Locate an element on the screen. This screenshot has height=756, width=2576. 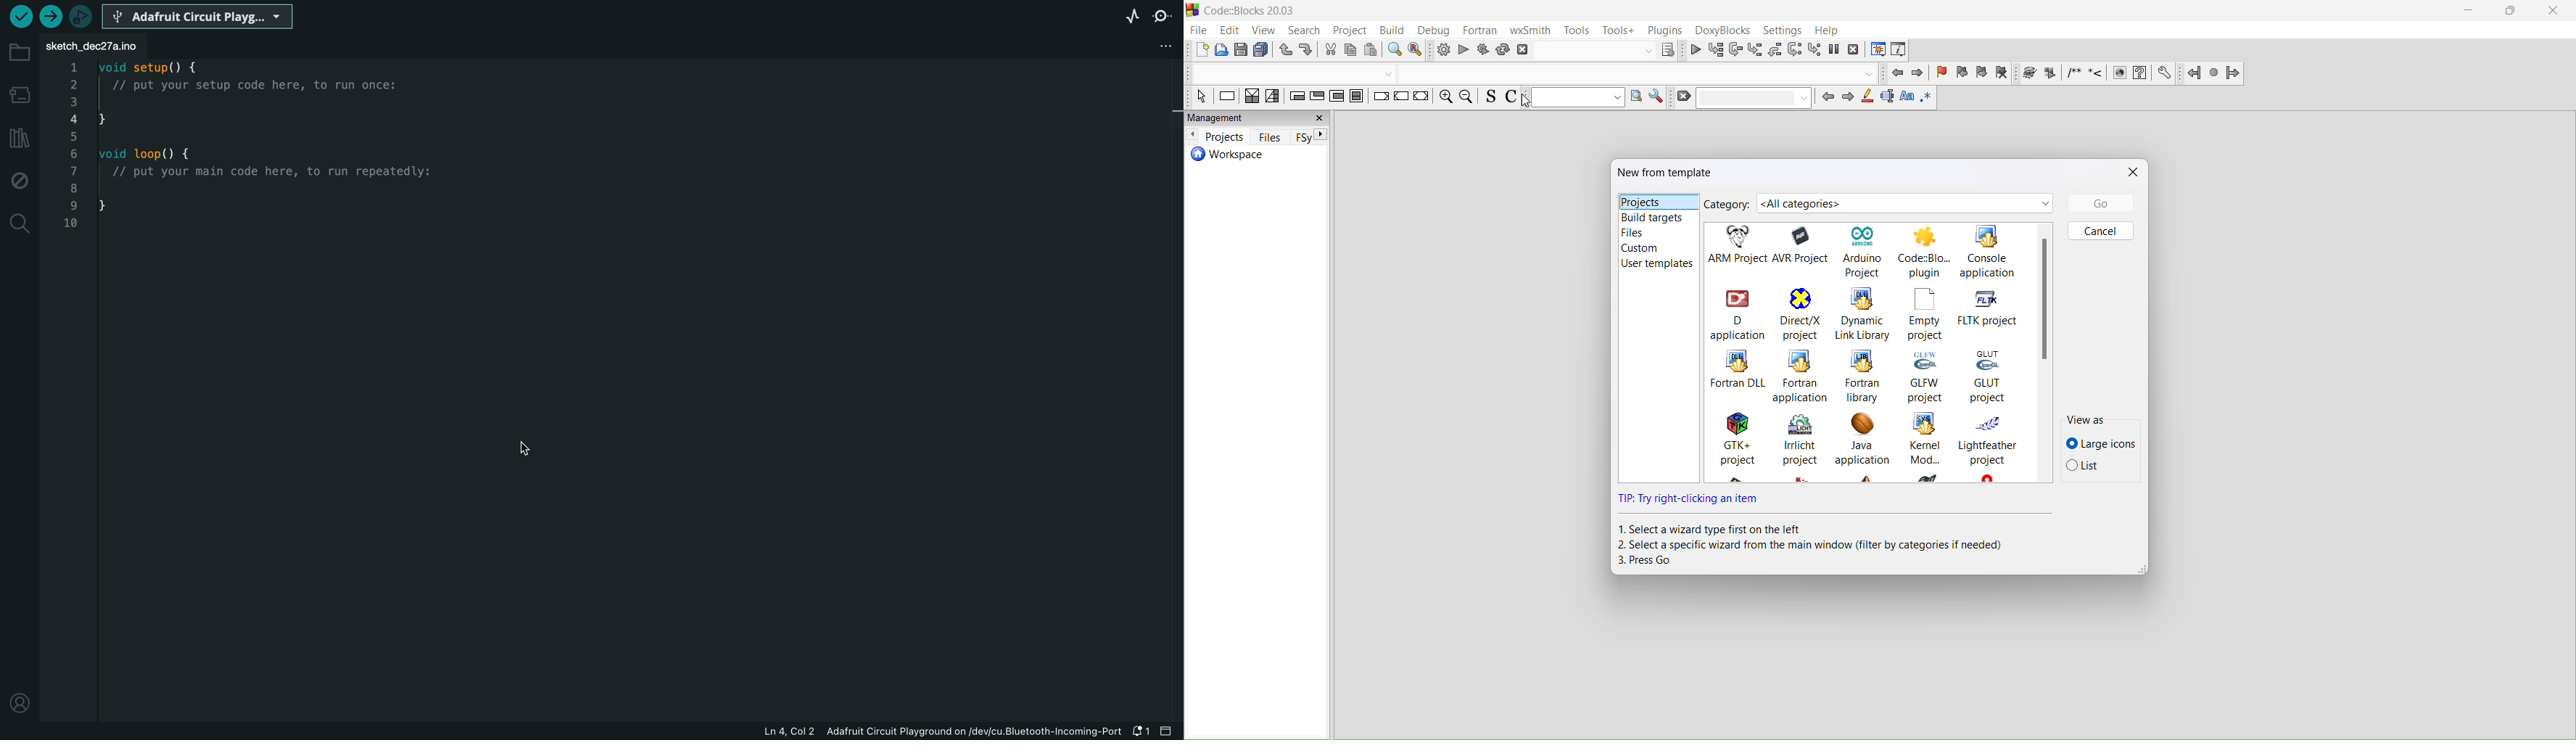
run search is located at coordinates (1633, 98).